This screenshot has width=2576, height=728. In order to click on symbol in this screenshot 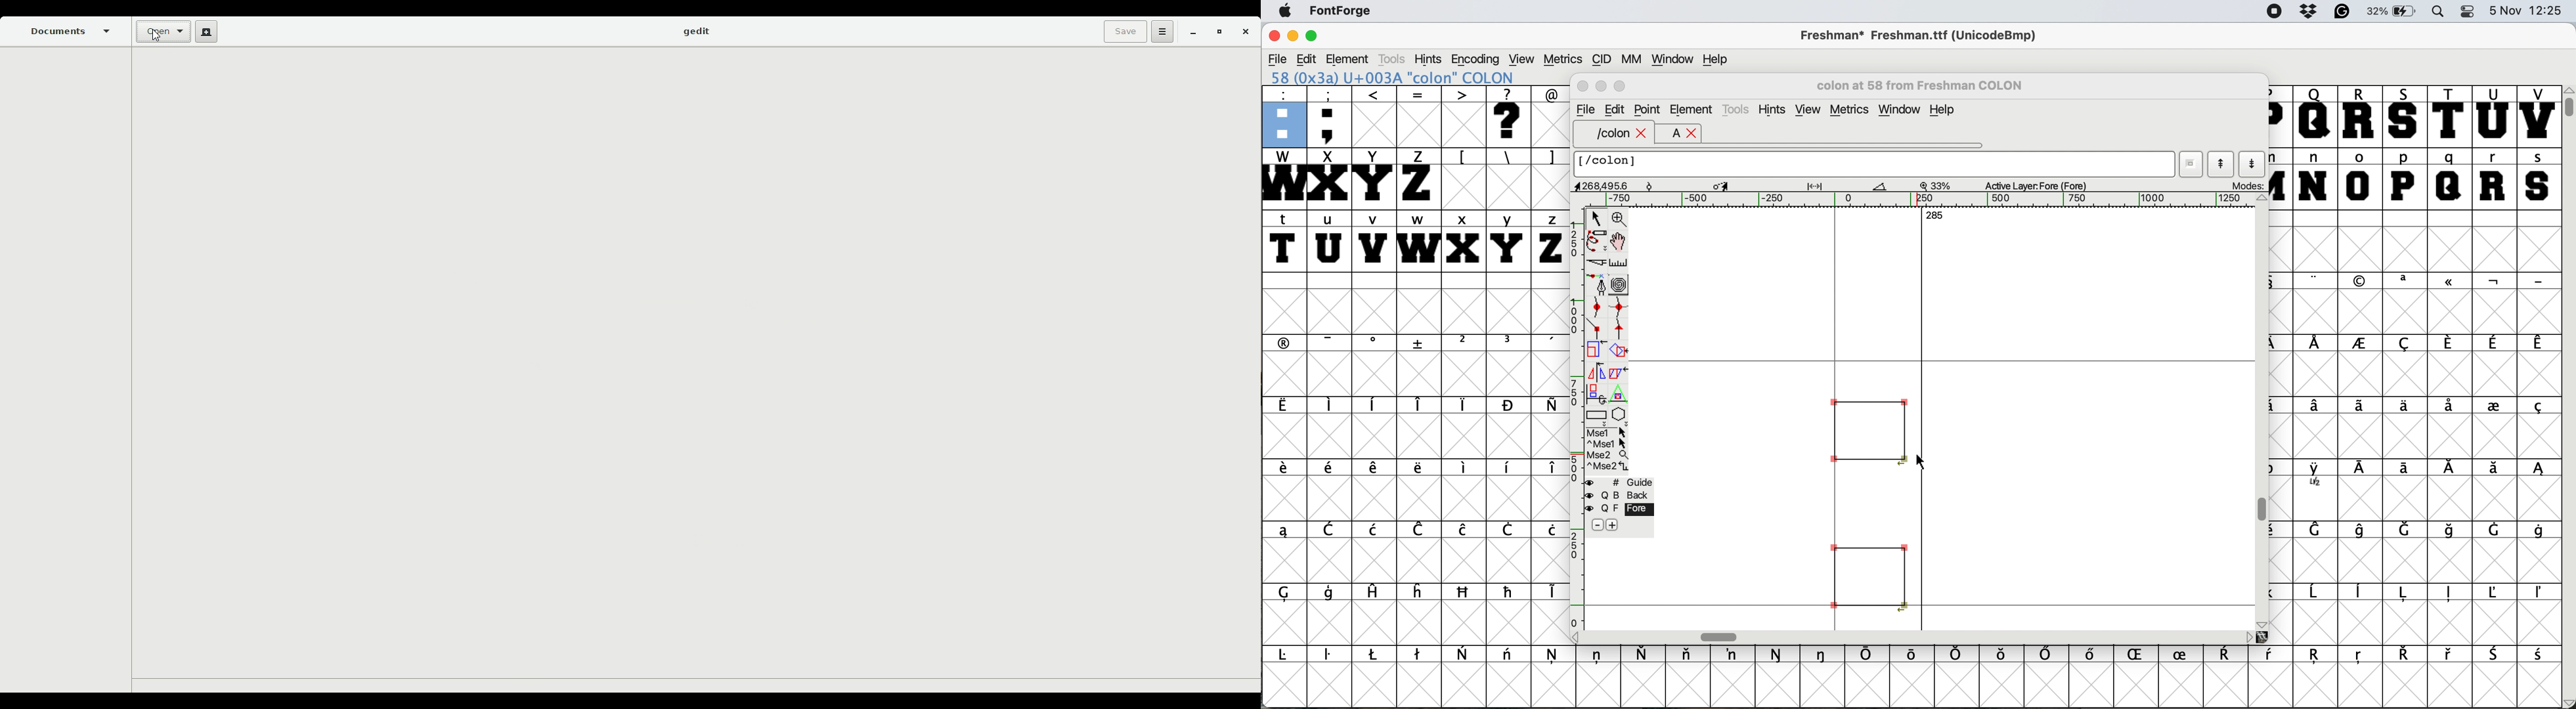, I will do `click(1549, 530)`.